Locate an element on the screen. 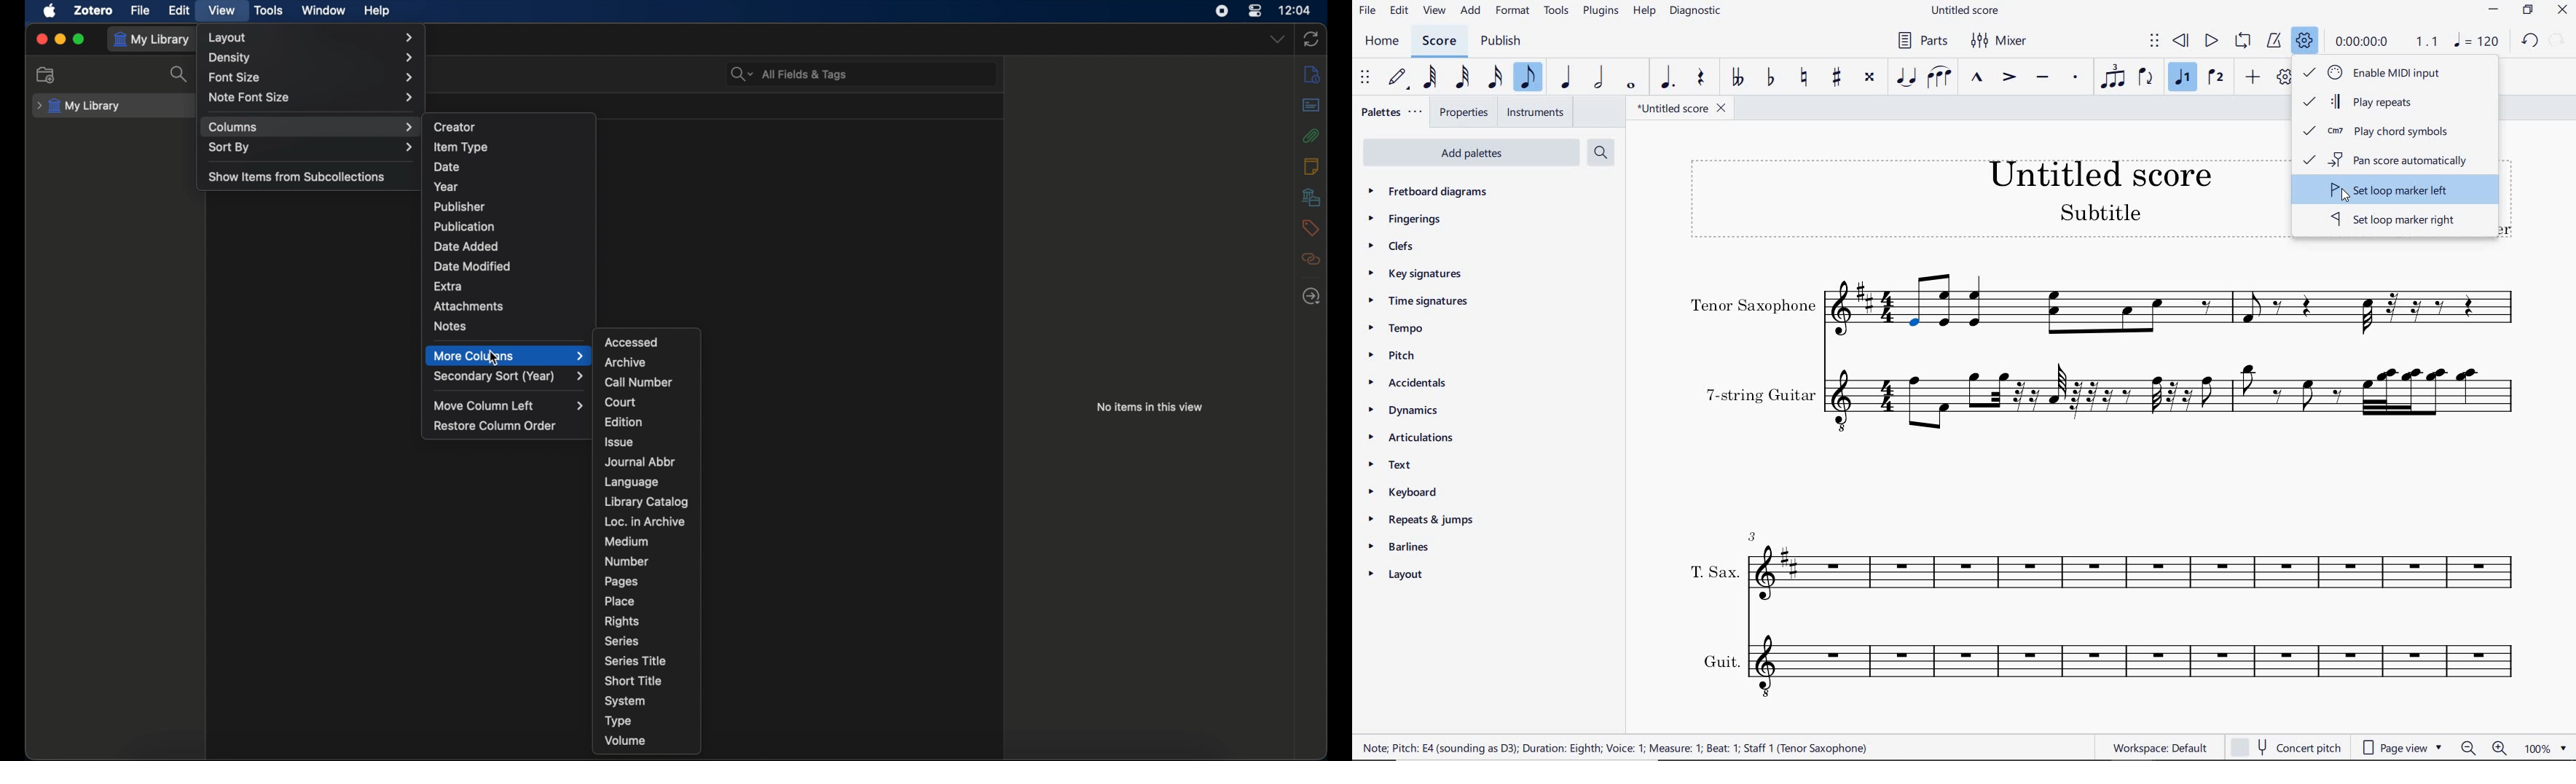 This screenshot has height=784, width=2576. series is located at coordinates (622, 640).